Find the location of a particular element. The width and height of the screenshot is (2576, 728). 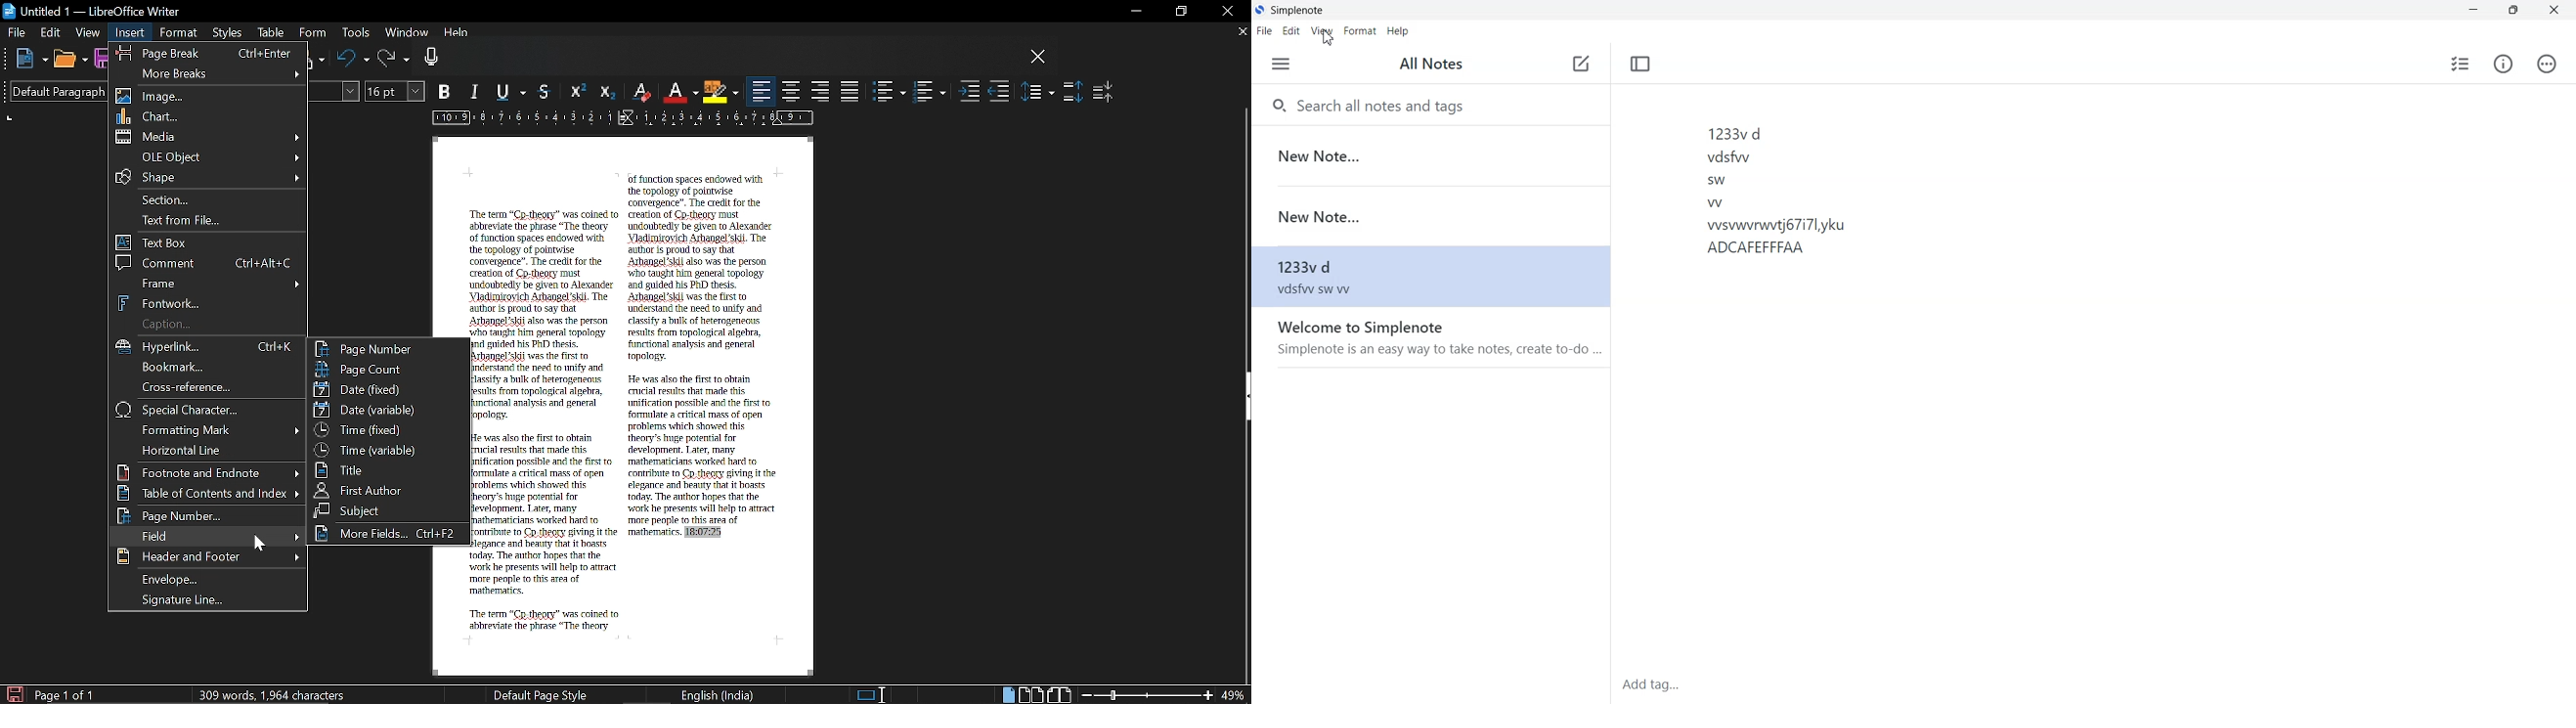

Help is located at coordinates (458, 35).